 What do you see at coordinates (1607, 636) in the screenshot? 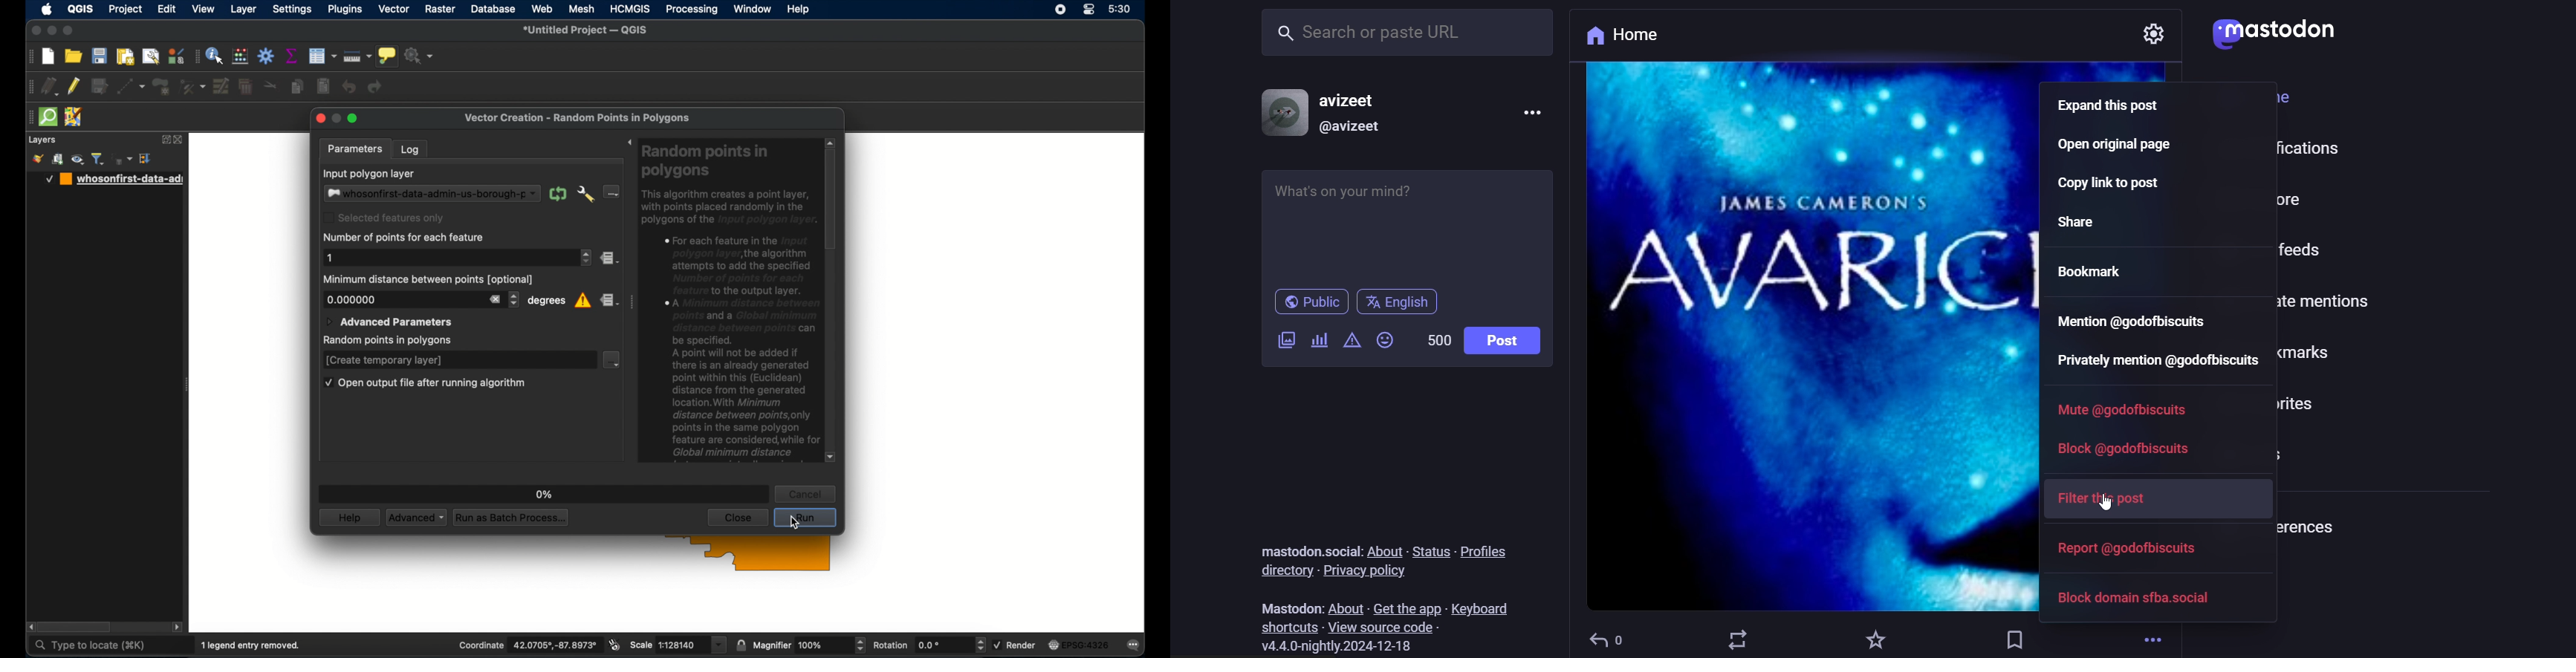
I see `reply` at bounding box center [1607, 636].